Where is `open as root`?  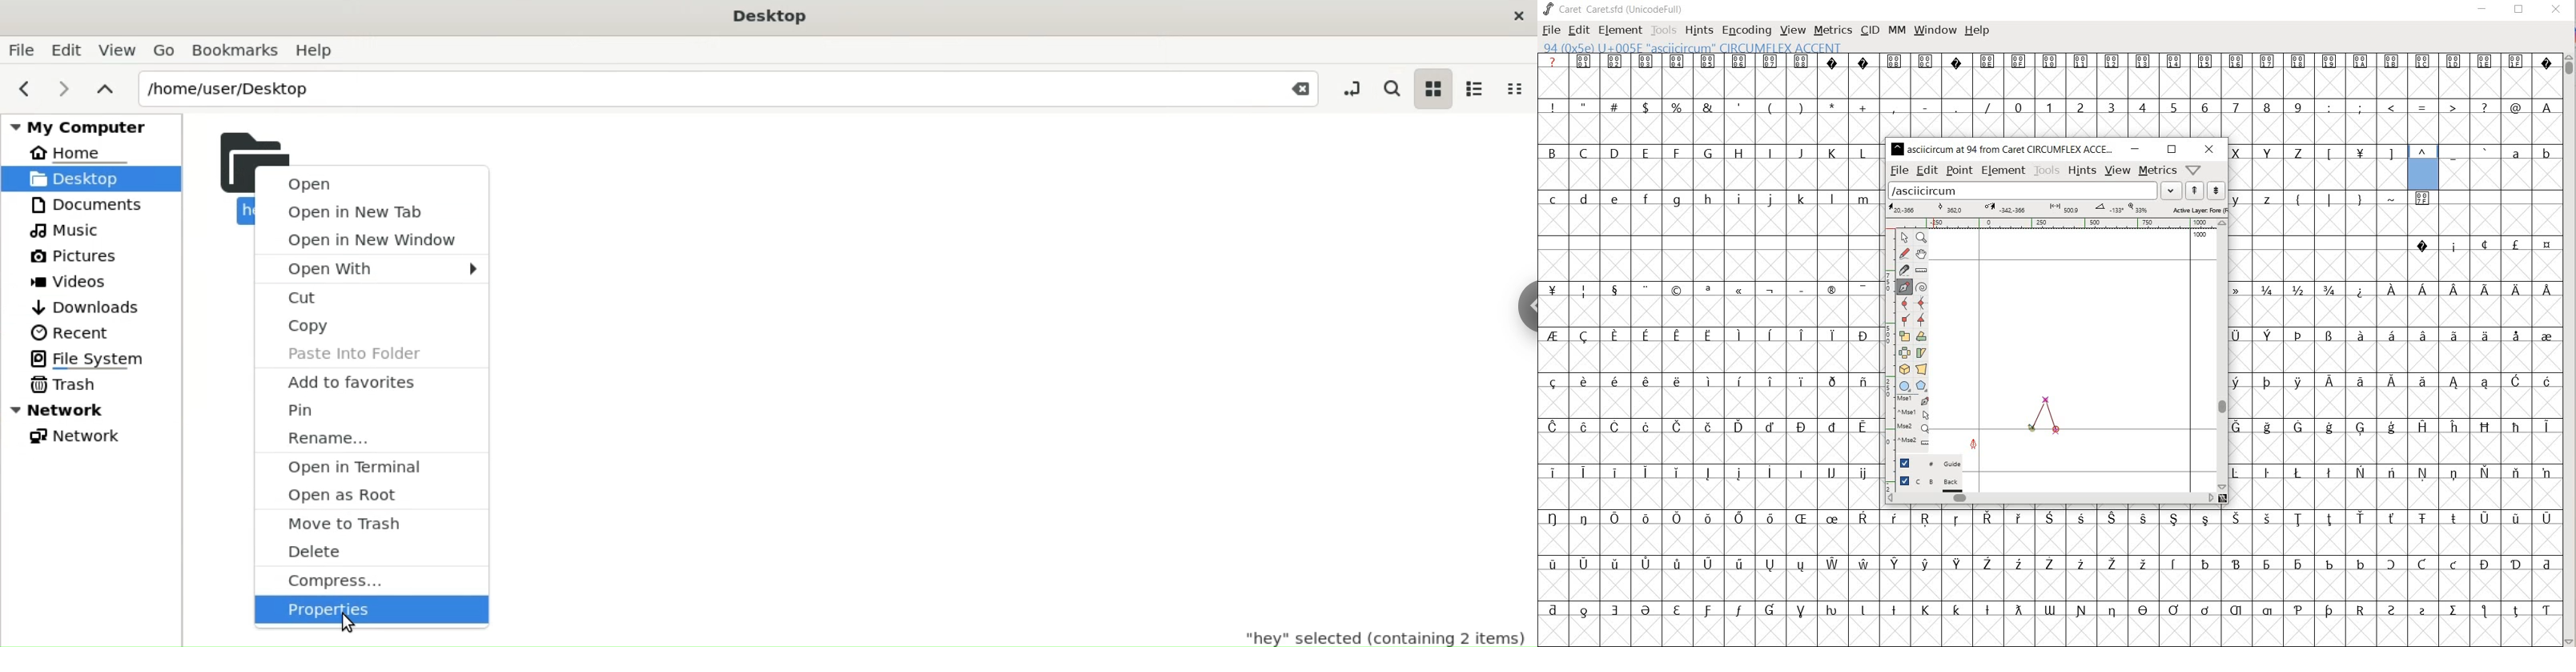
open as root is located at coordinates (368, 495).